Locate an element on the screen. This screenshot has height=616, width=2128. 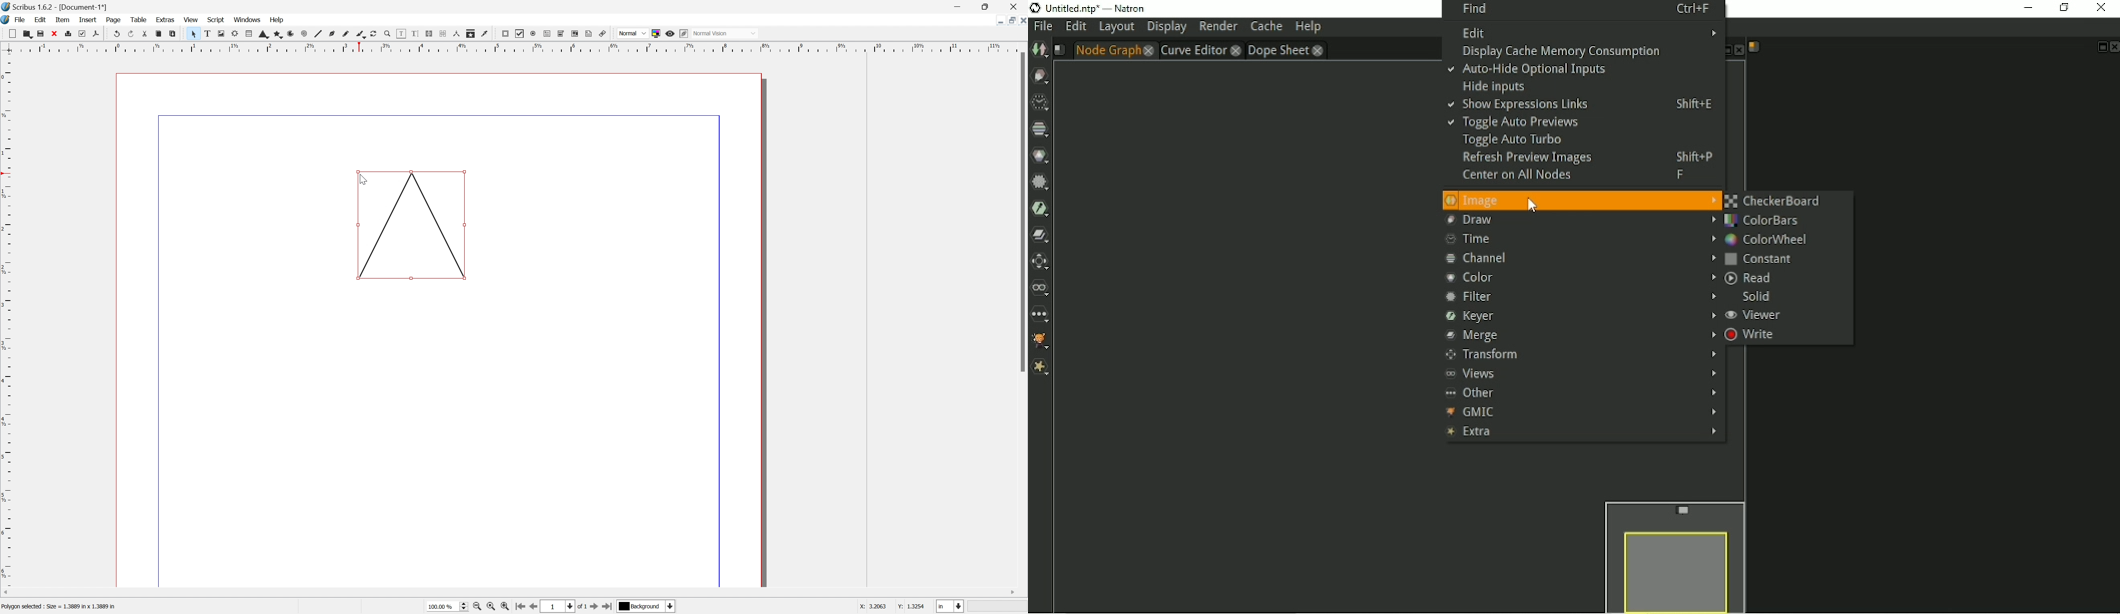
Table is located at coordinates (245, 34).